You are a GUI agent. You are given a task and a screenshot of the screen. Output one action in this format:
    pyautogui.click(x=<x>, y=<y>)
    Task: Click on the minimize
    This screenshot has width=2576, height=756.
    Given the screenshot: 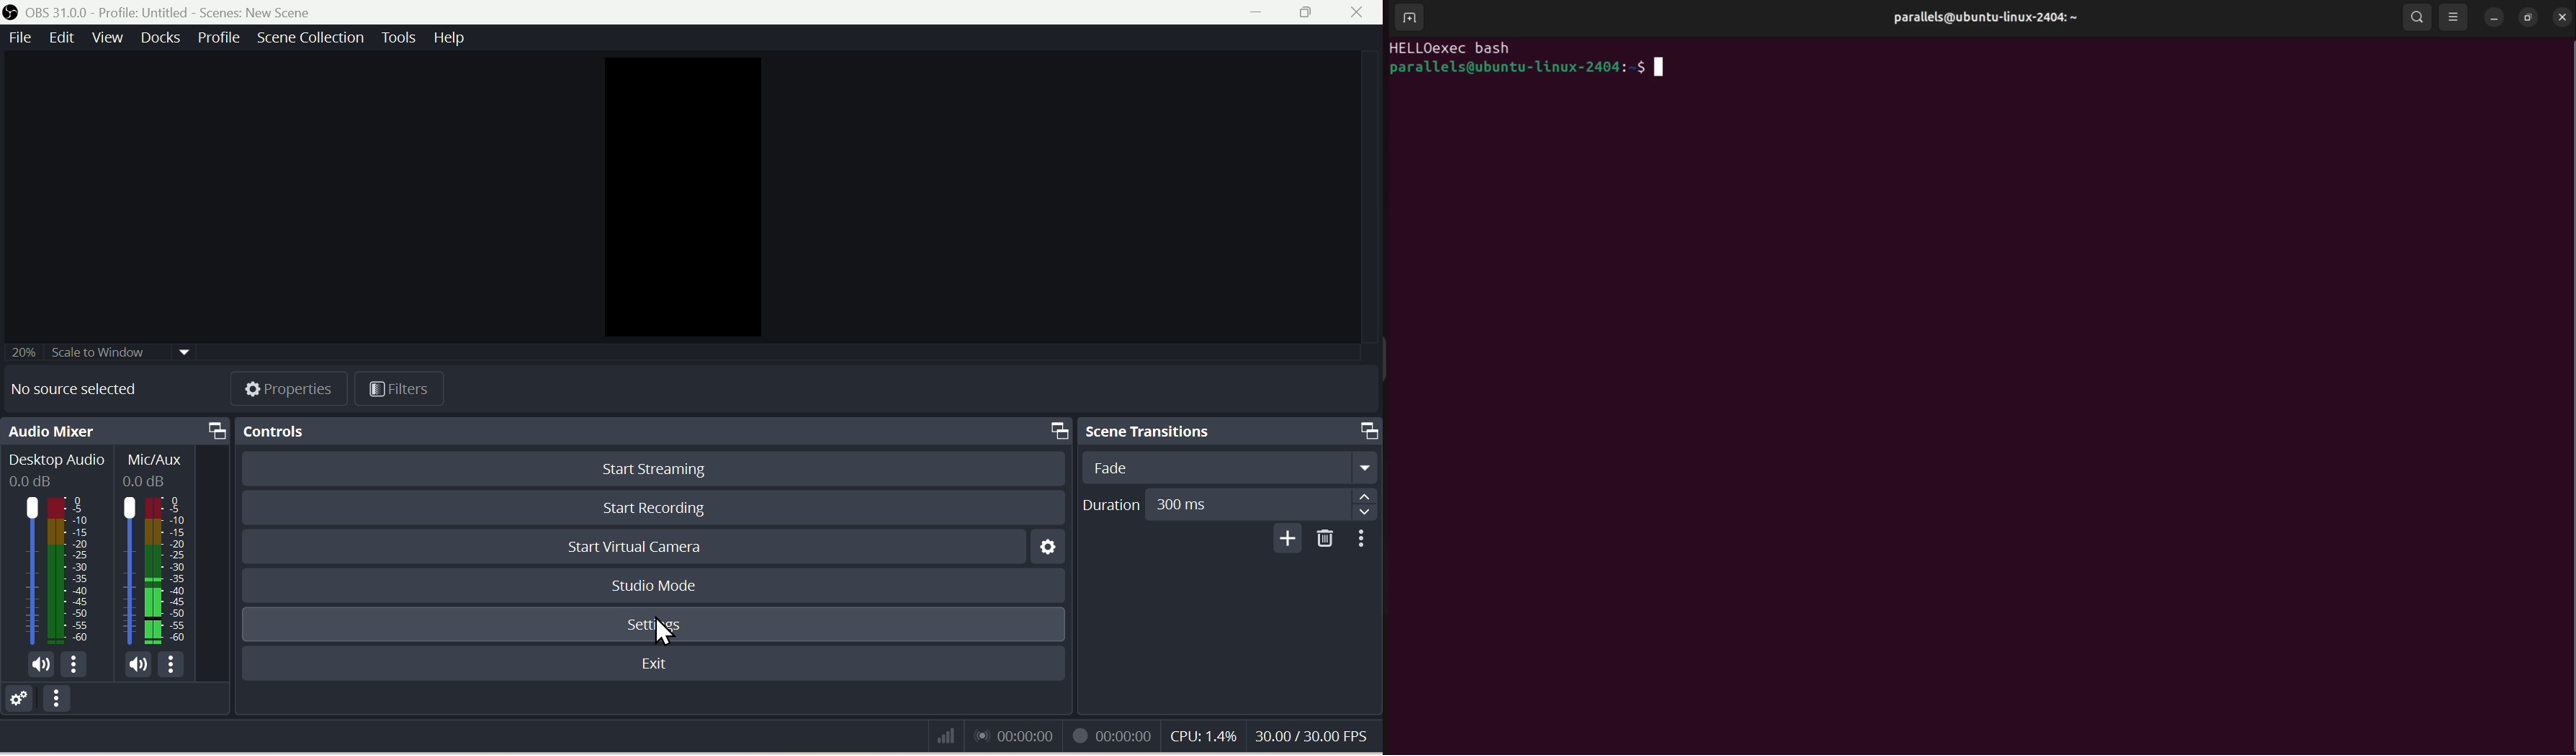 What is the action you would take?
    pyautogui.click(x=2495, y=17)
    